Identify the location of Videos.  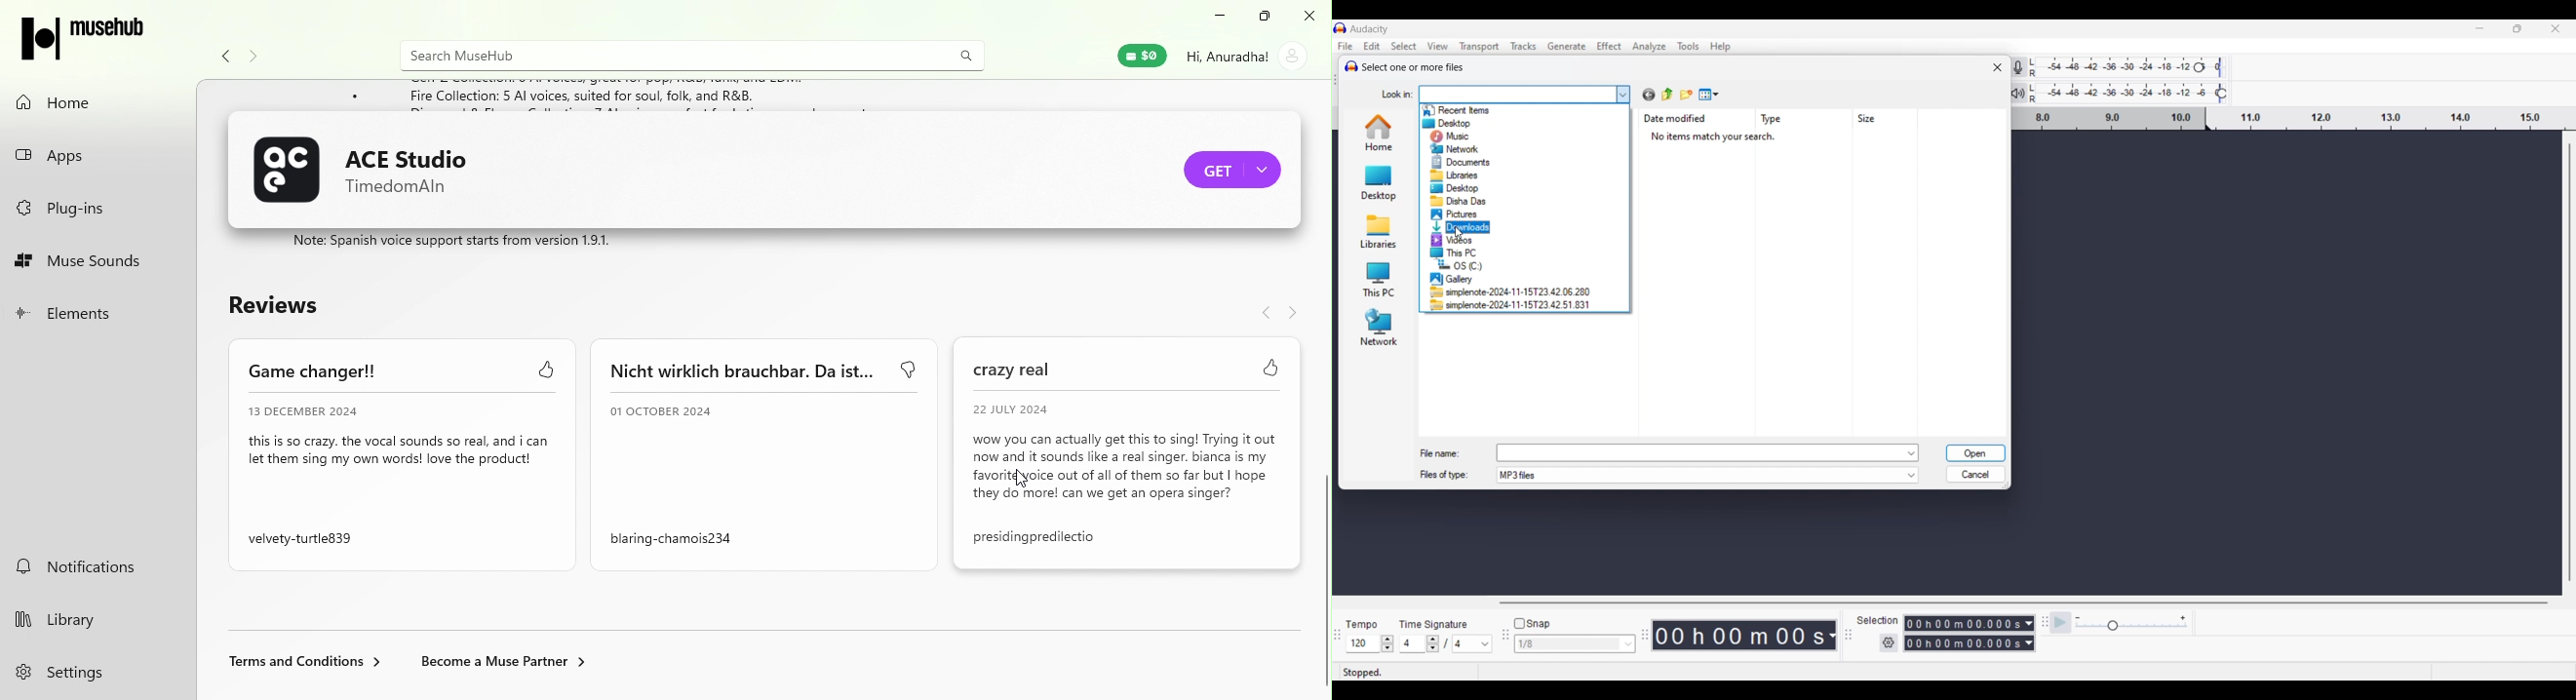
(1463, 240).